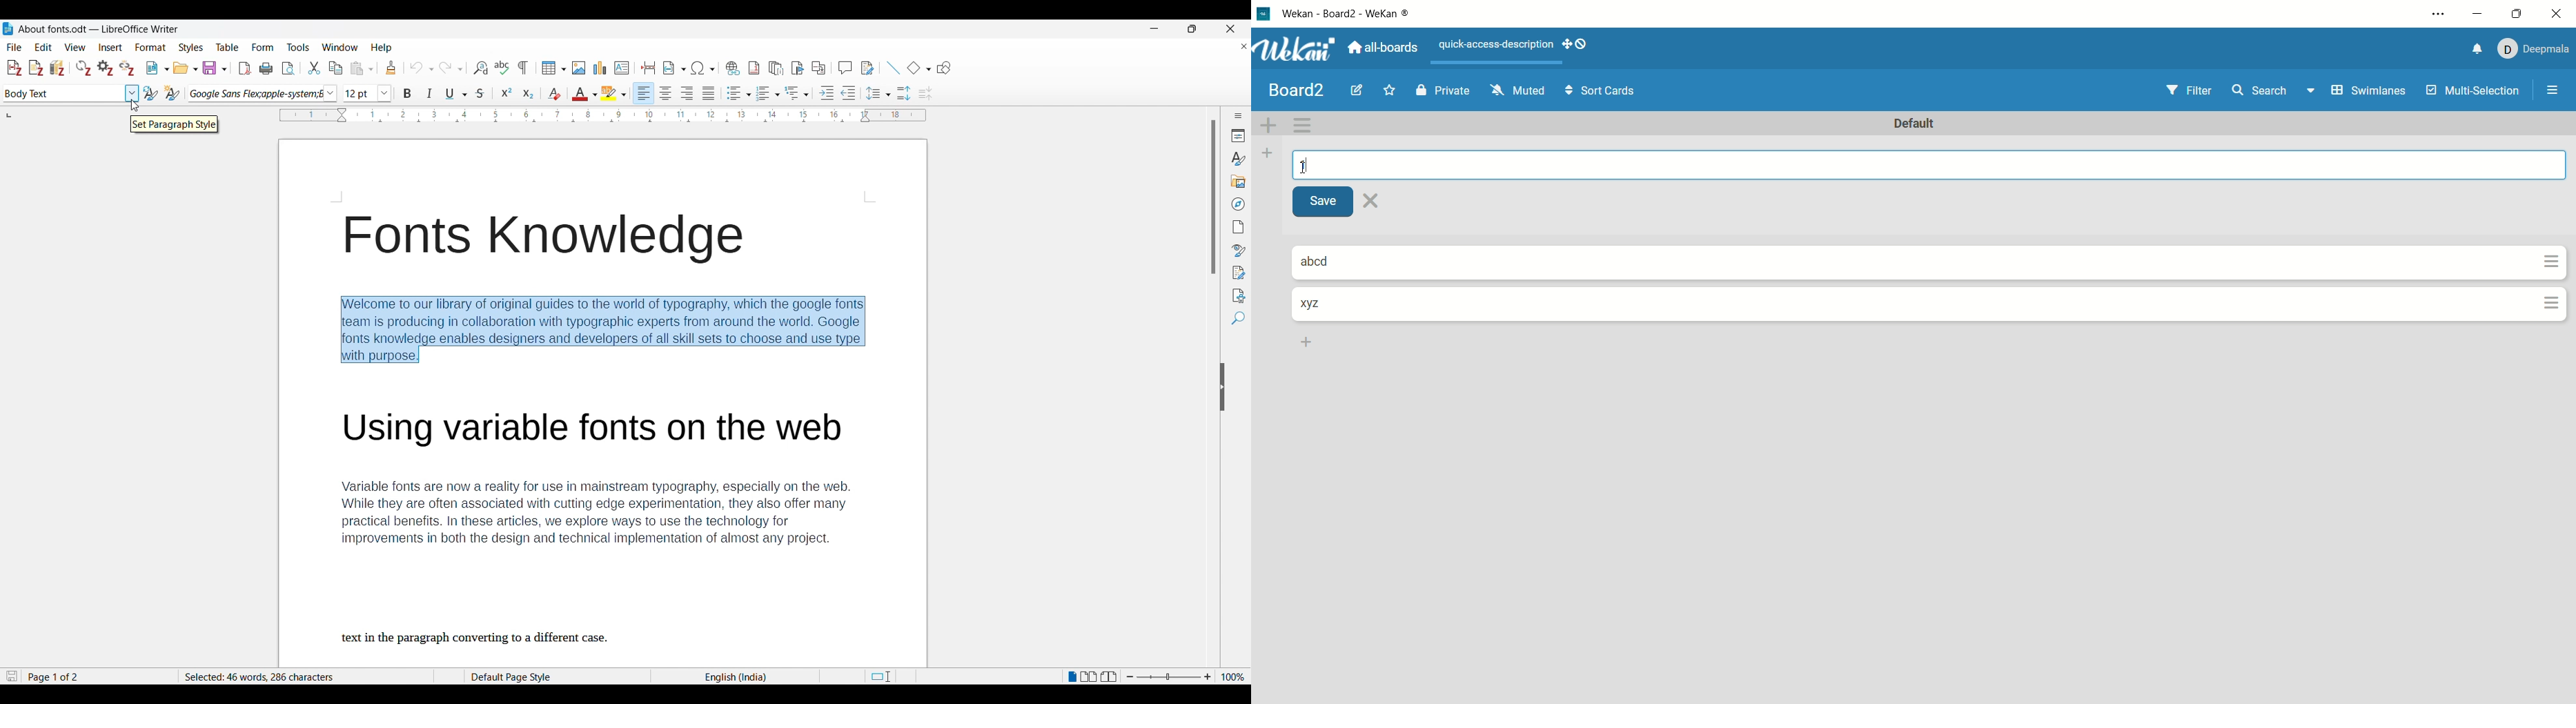 This screenshot has width=2576, height=728. Describe the element at coordinates (151, 47) in the screenshot. I see `Format menu` at that location.